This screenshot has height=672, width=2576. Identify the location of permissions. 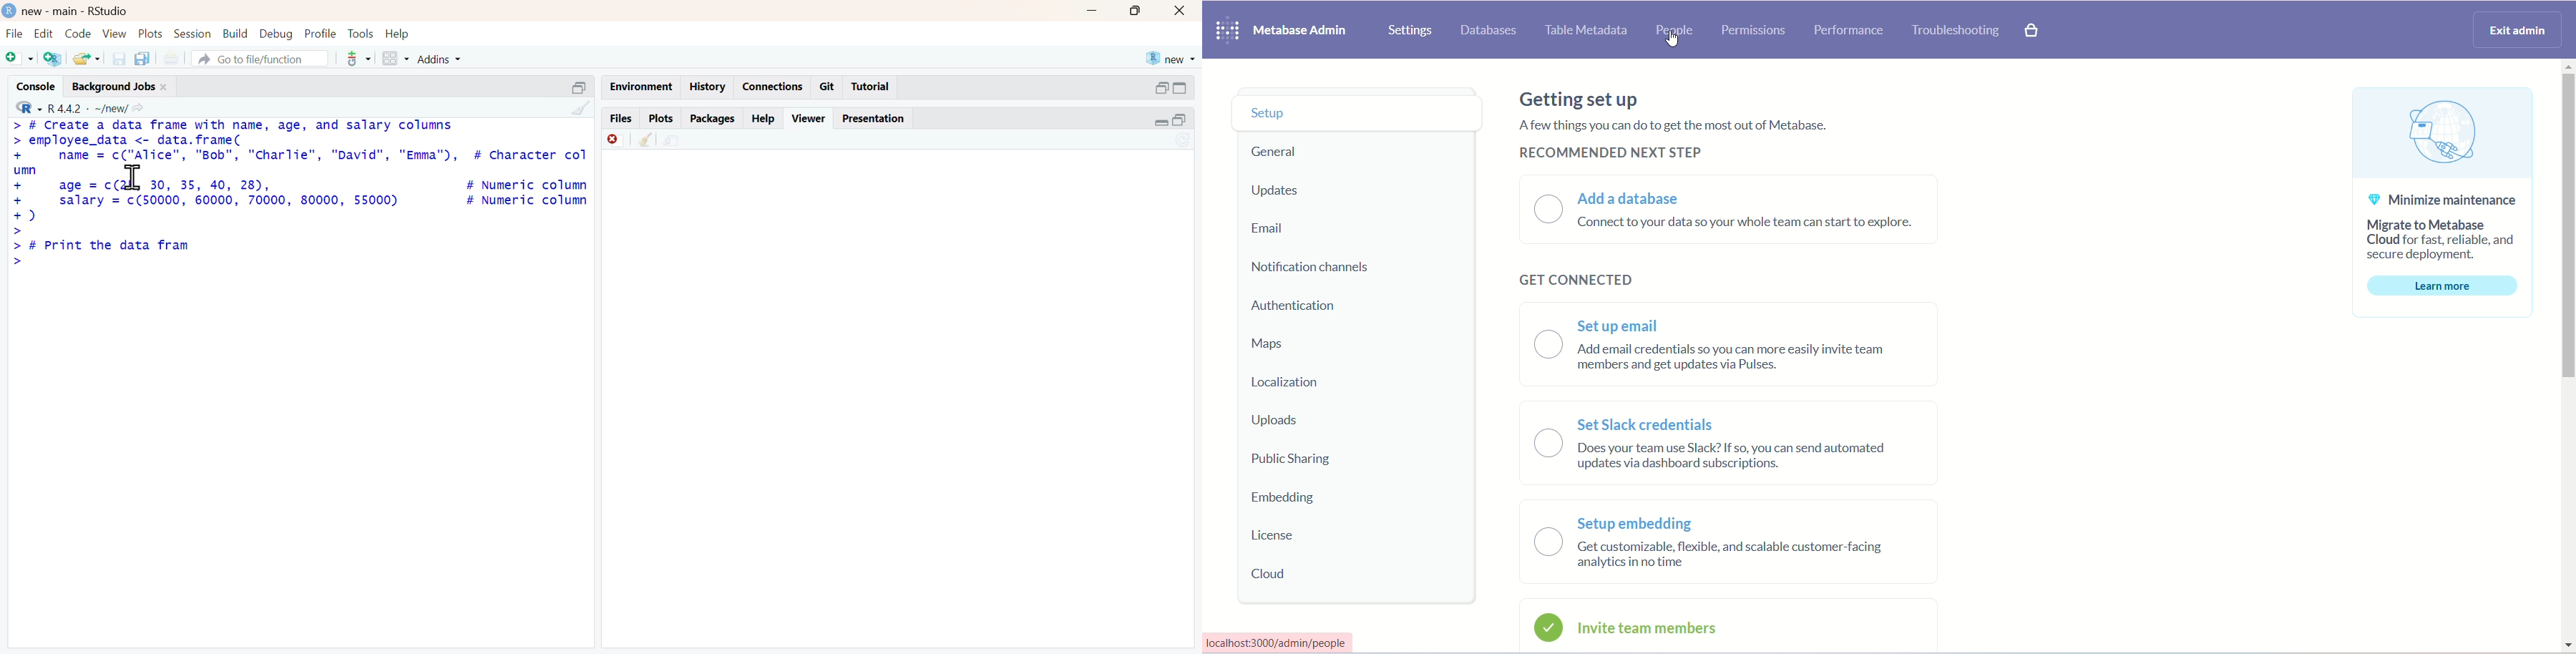
(1757, 31).